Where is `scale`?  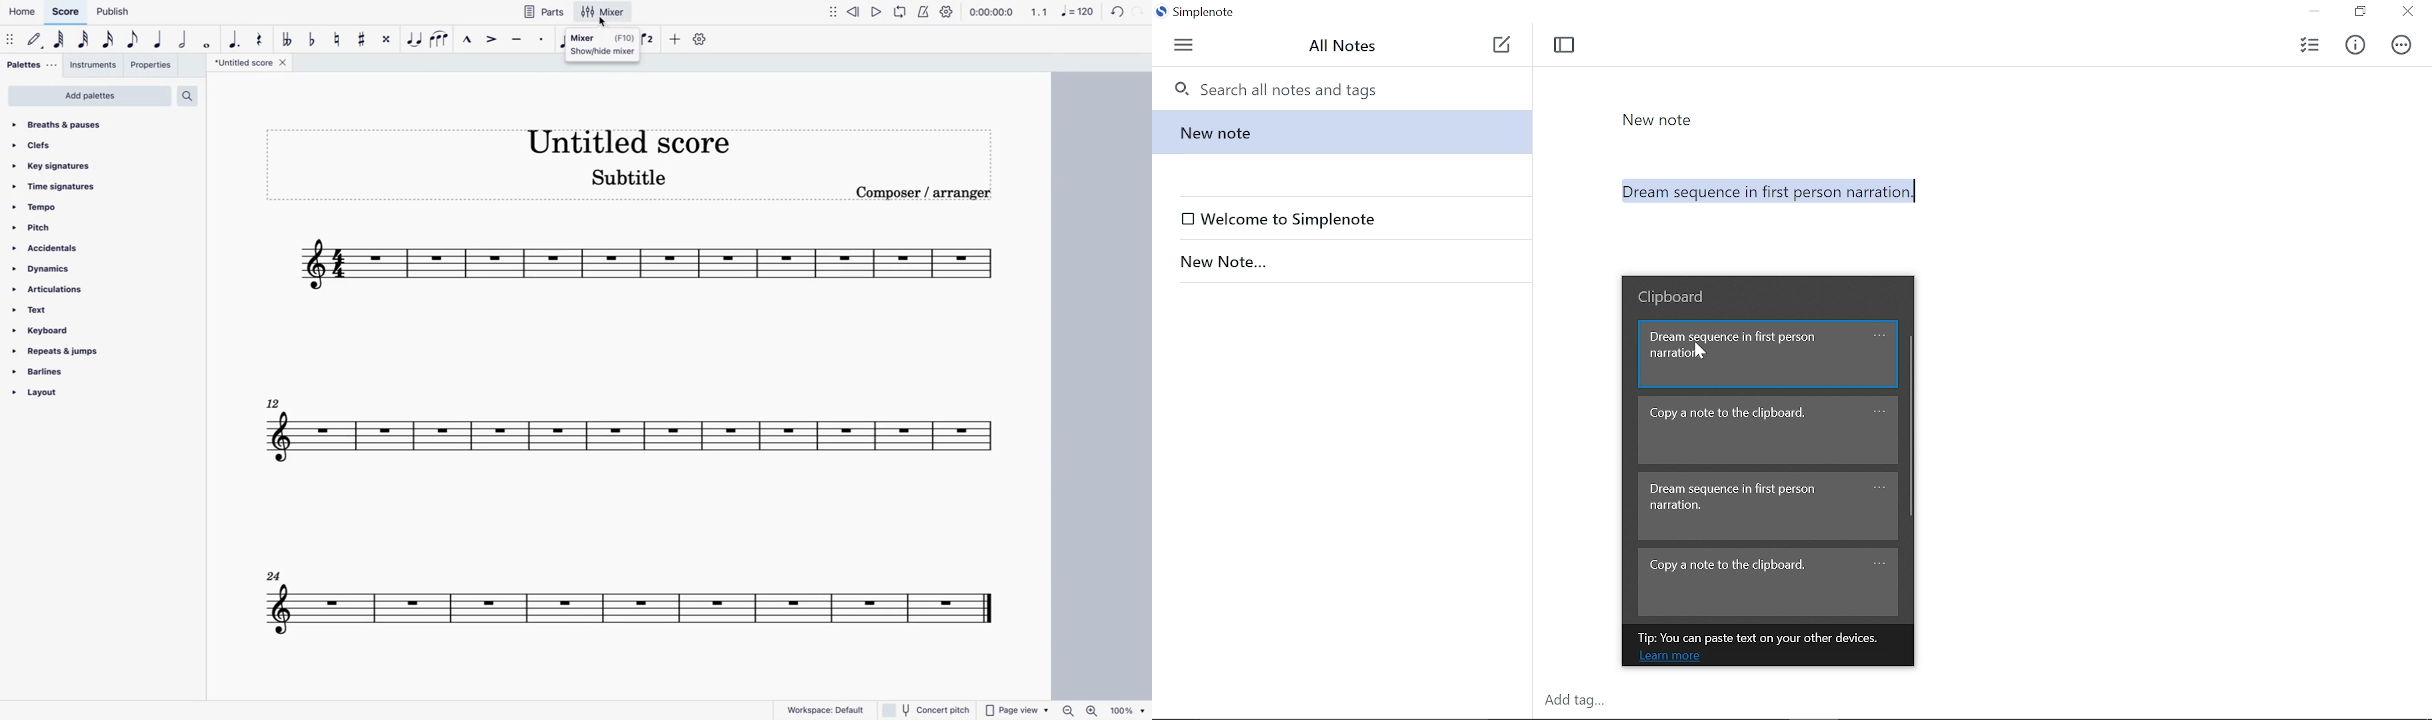
scale is located at coordinates (647, 269).